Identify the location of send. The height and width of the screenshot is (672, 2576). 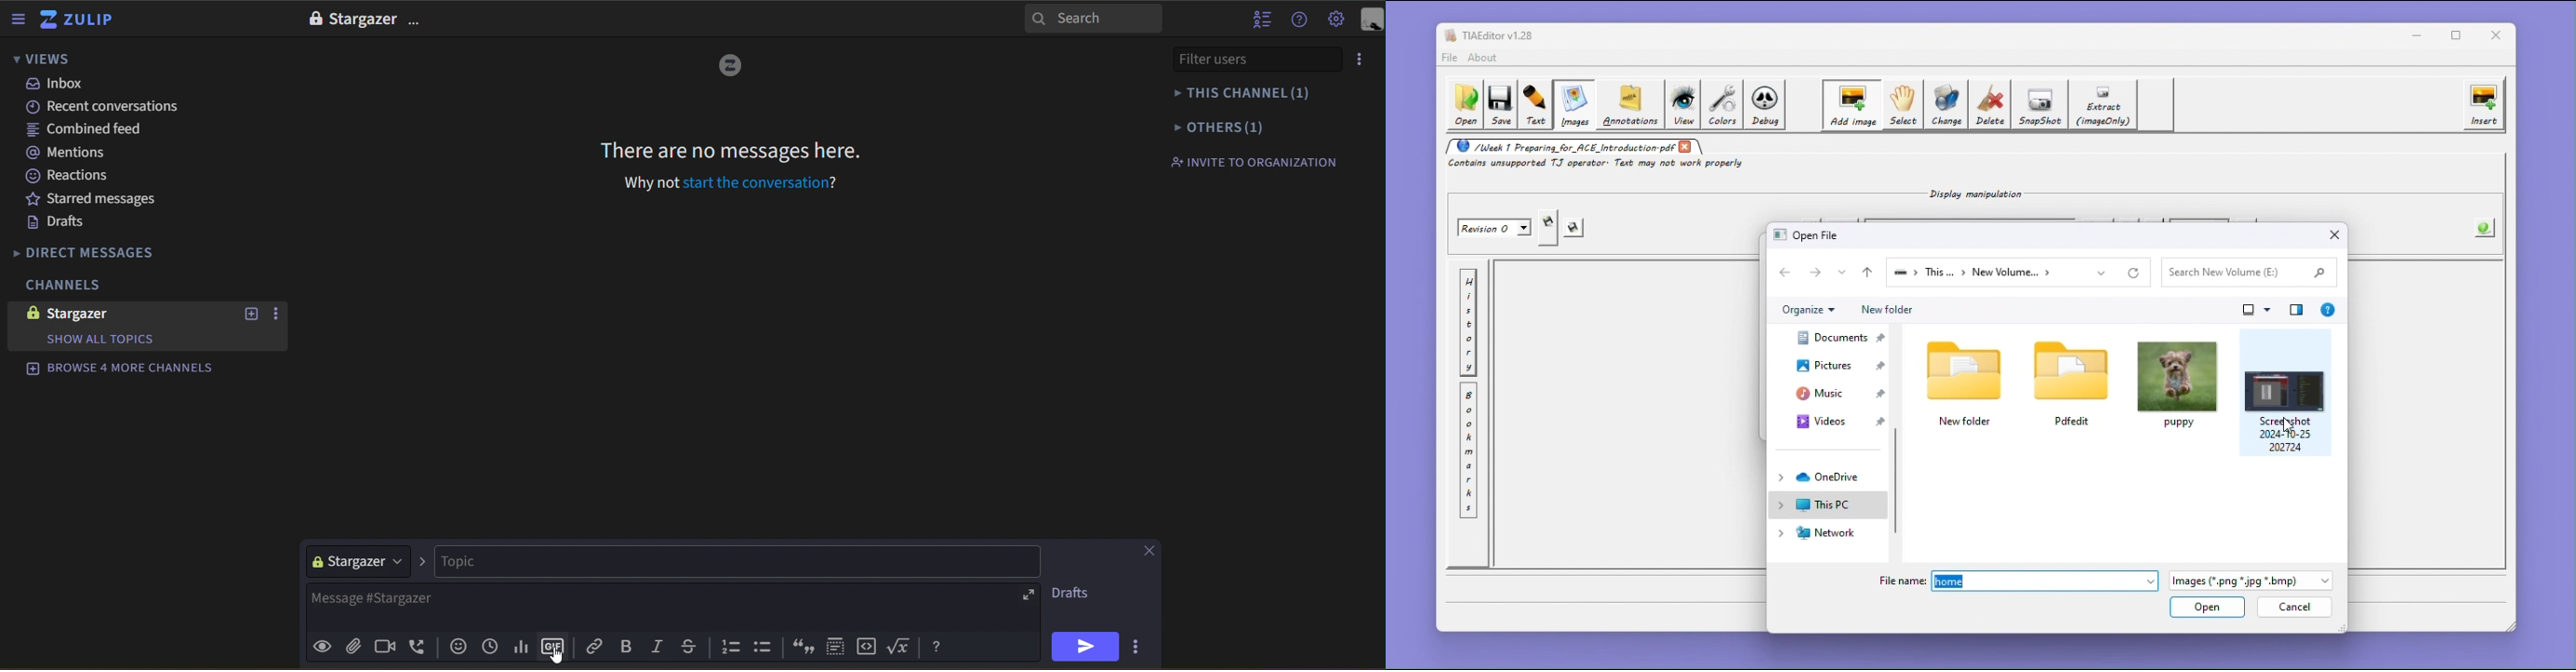
(1086, 647).